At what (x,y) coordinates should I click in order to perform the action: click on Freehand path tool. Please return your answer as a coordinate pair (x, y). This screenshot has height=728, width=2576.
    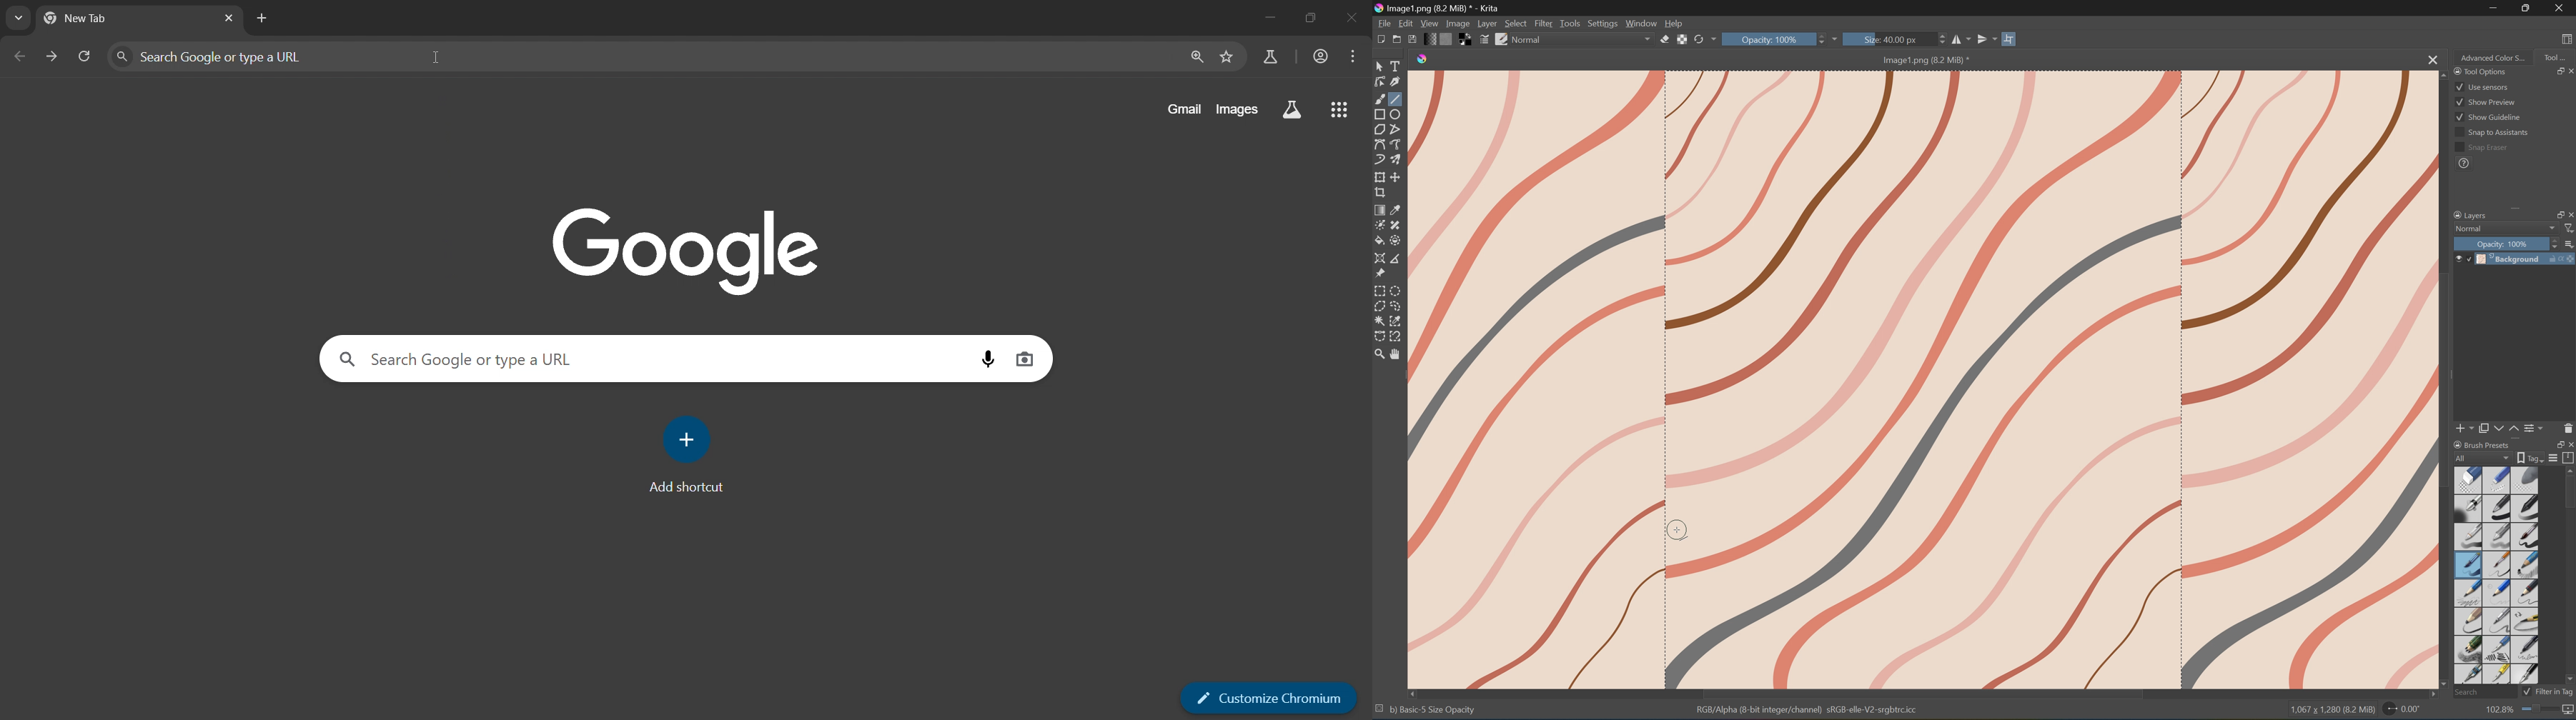
    Looking at the image, I should click on (1397, 142).